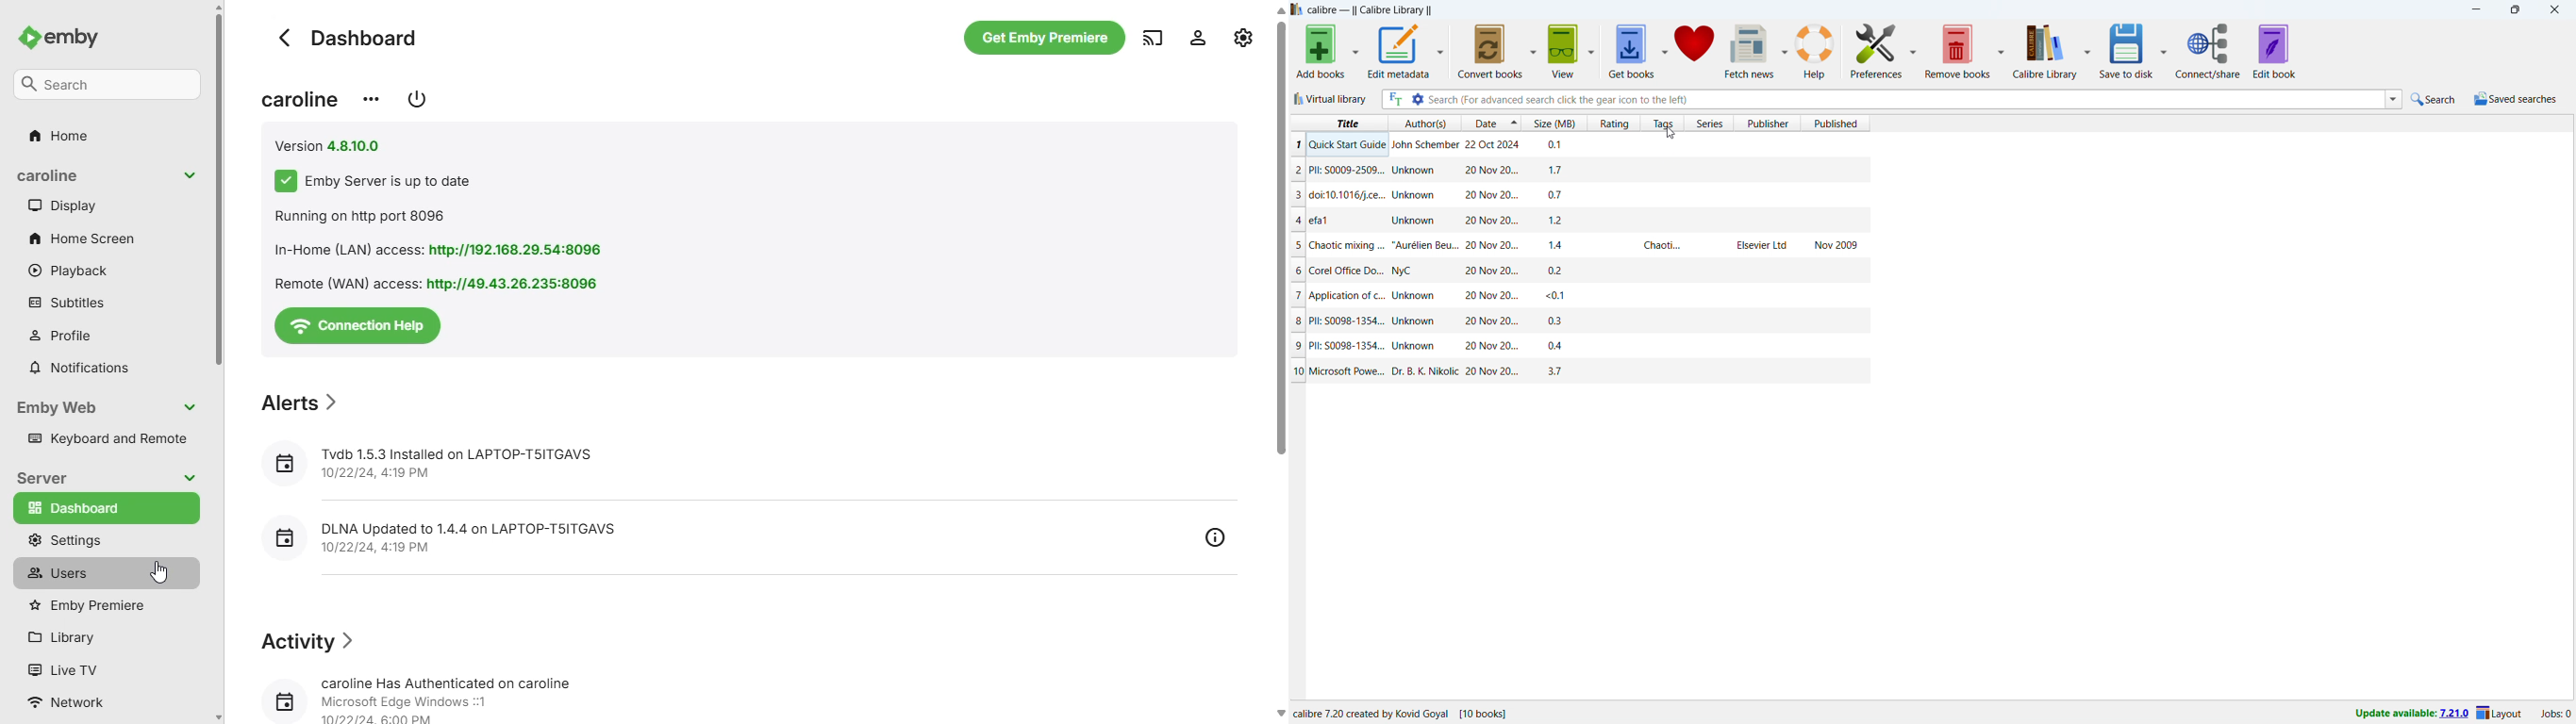 The height and width of the screenshot is (728, 2576). I want to click on one book entry, so click(1580, 347).